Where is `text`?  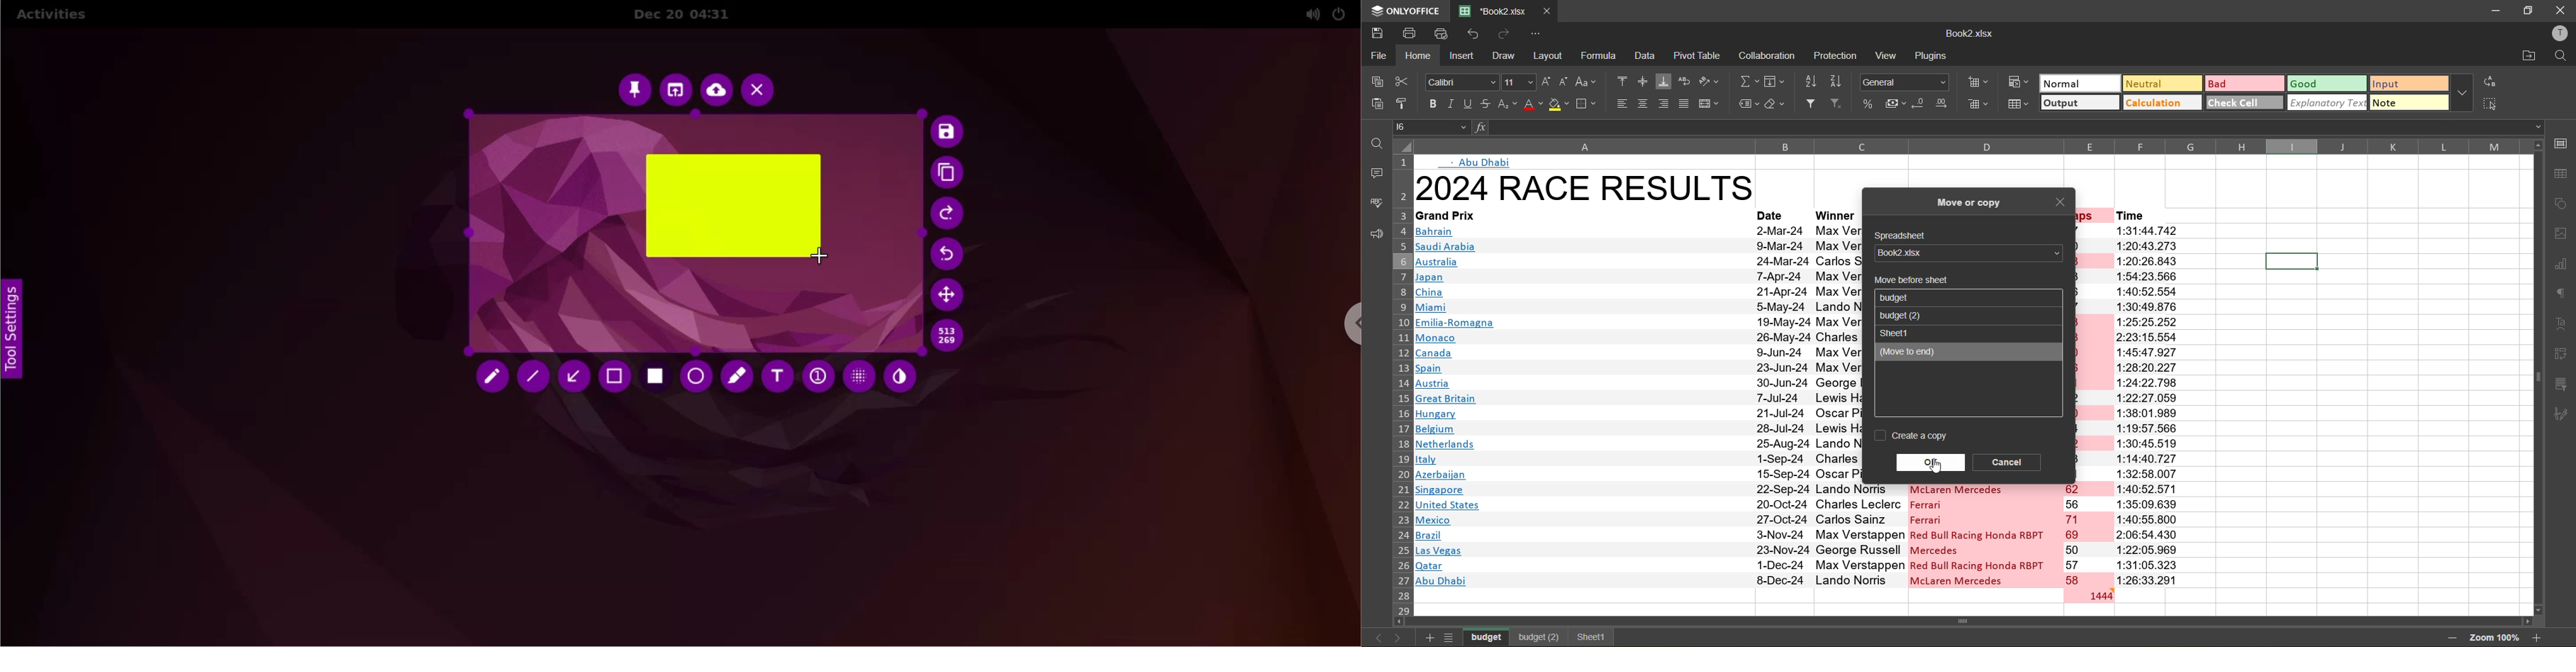
text is located at coordinates (2564, 324).